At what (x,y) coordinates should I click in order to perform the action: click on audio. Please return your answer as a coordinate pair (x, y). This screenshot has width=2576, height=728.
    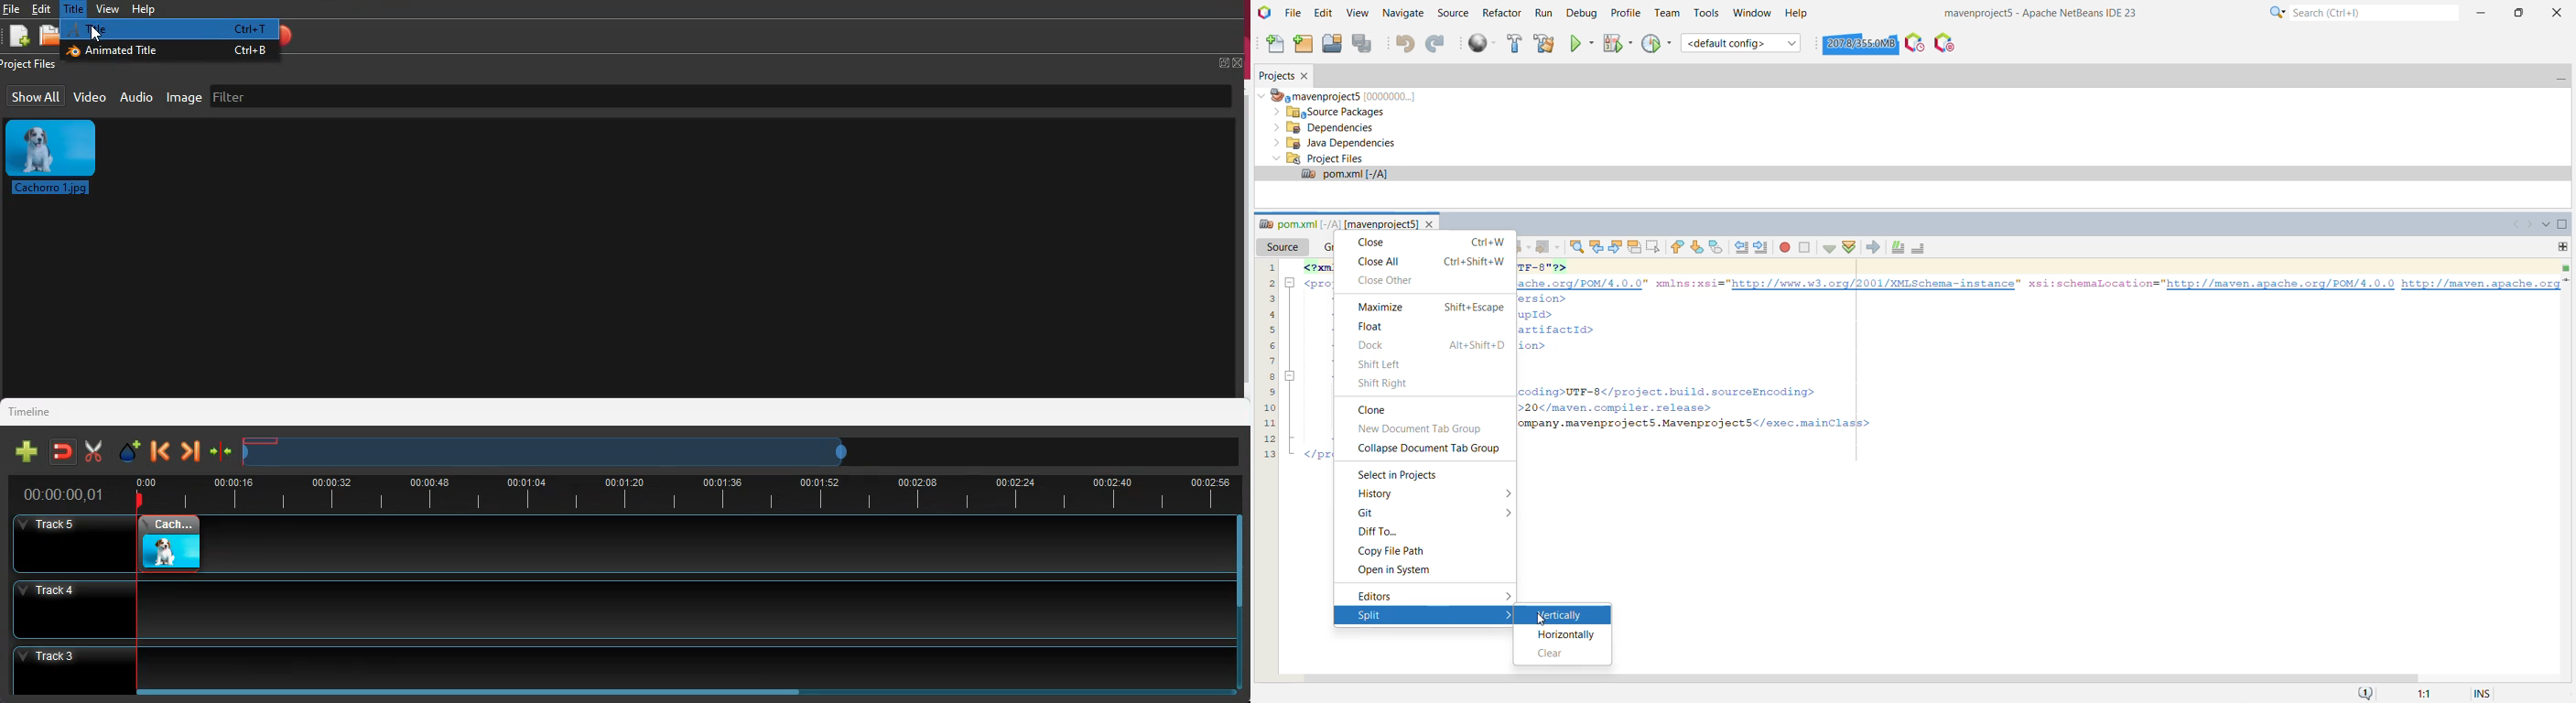
    Looking at the image, I should click on (136, 96).